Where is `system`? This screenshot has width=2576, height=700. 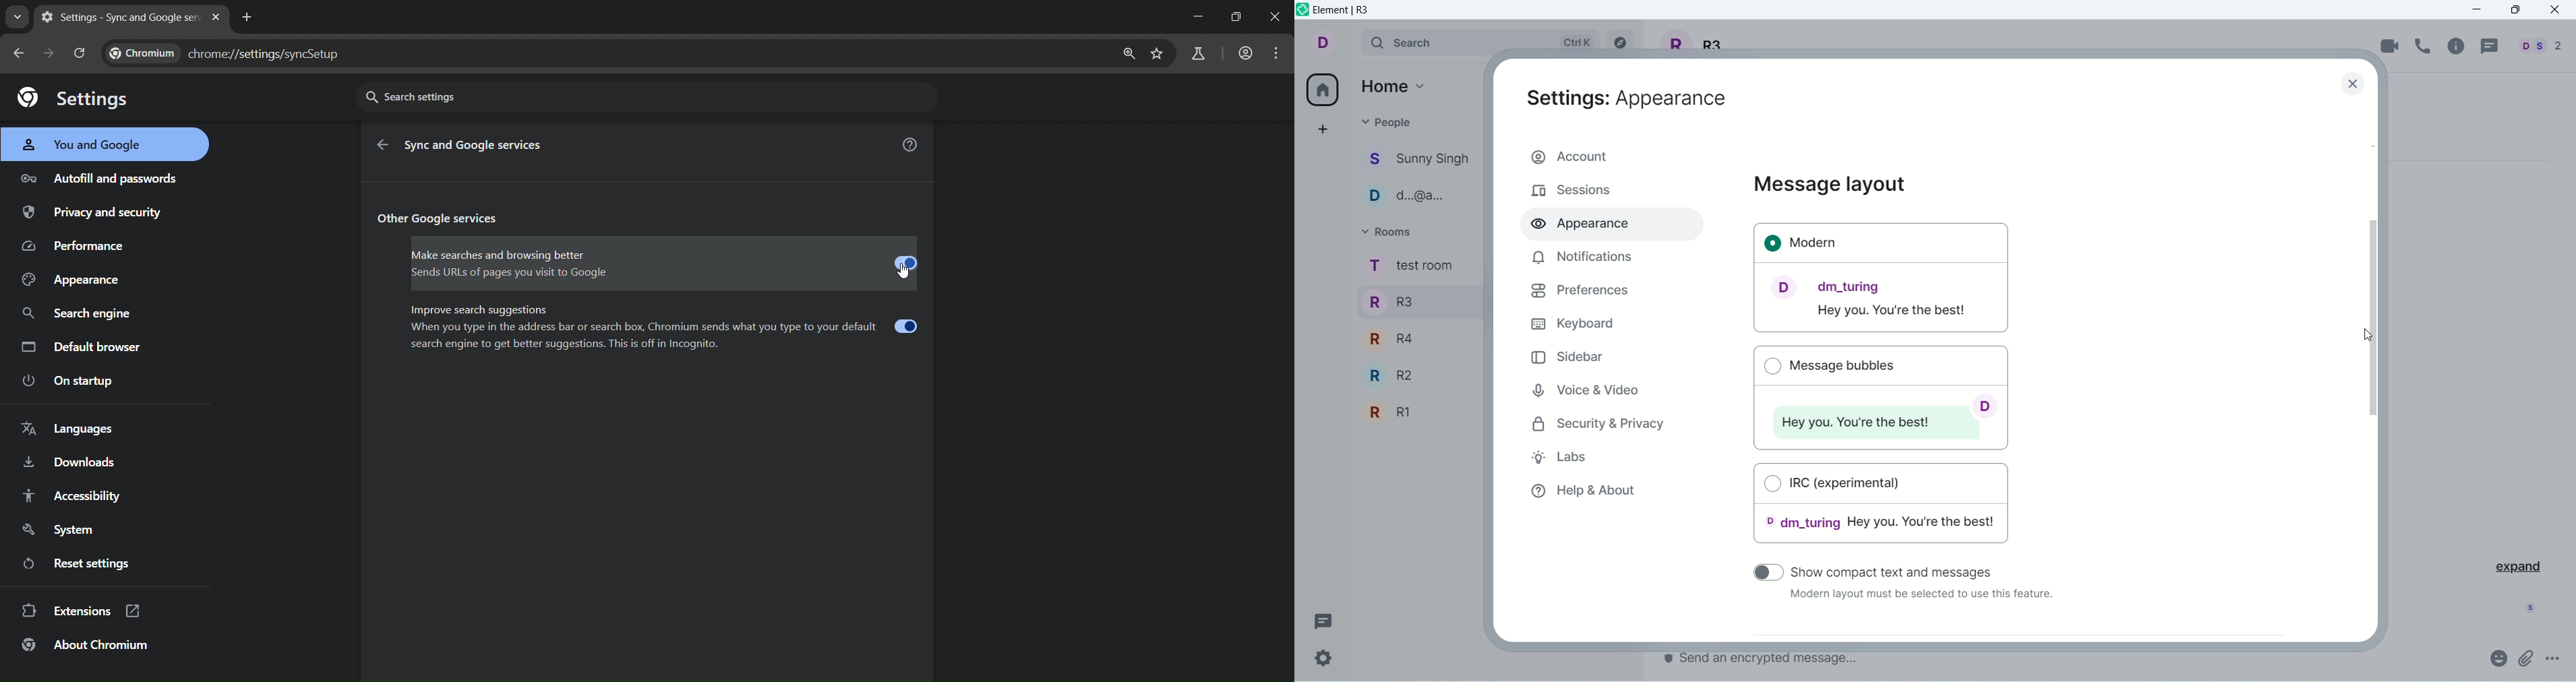 system is located at coordinates (61, 531).